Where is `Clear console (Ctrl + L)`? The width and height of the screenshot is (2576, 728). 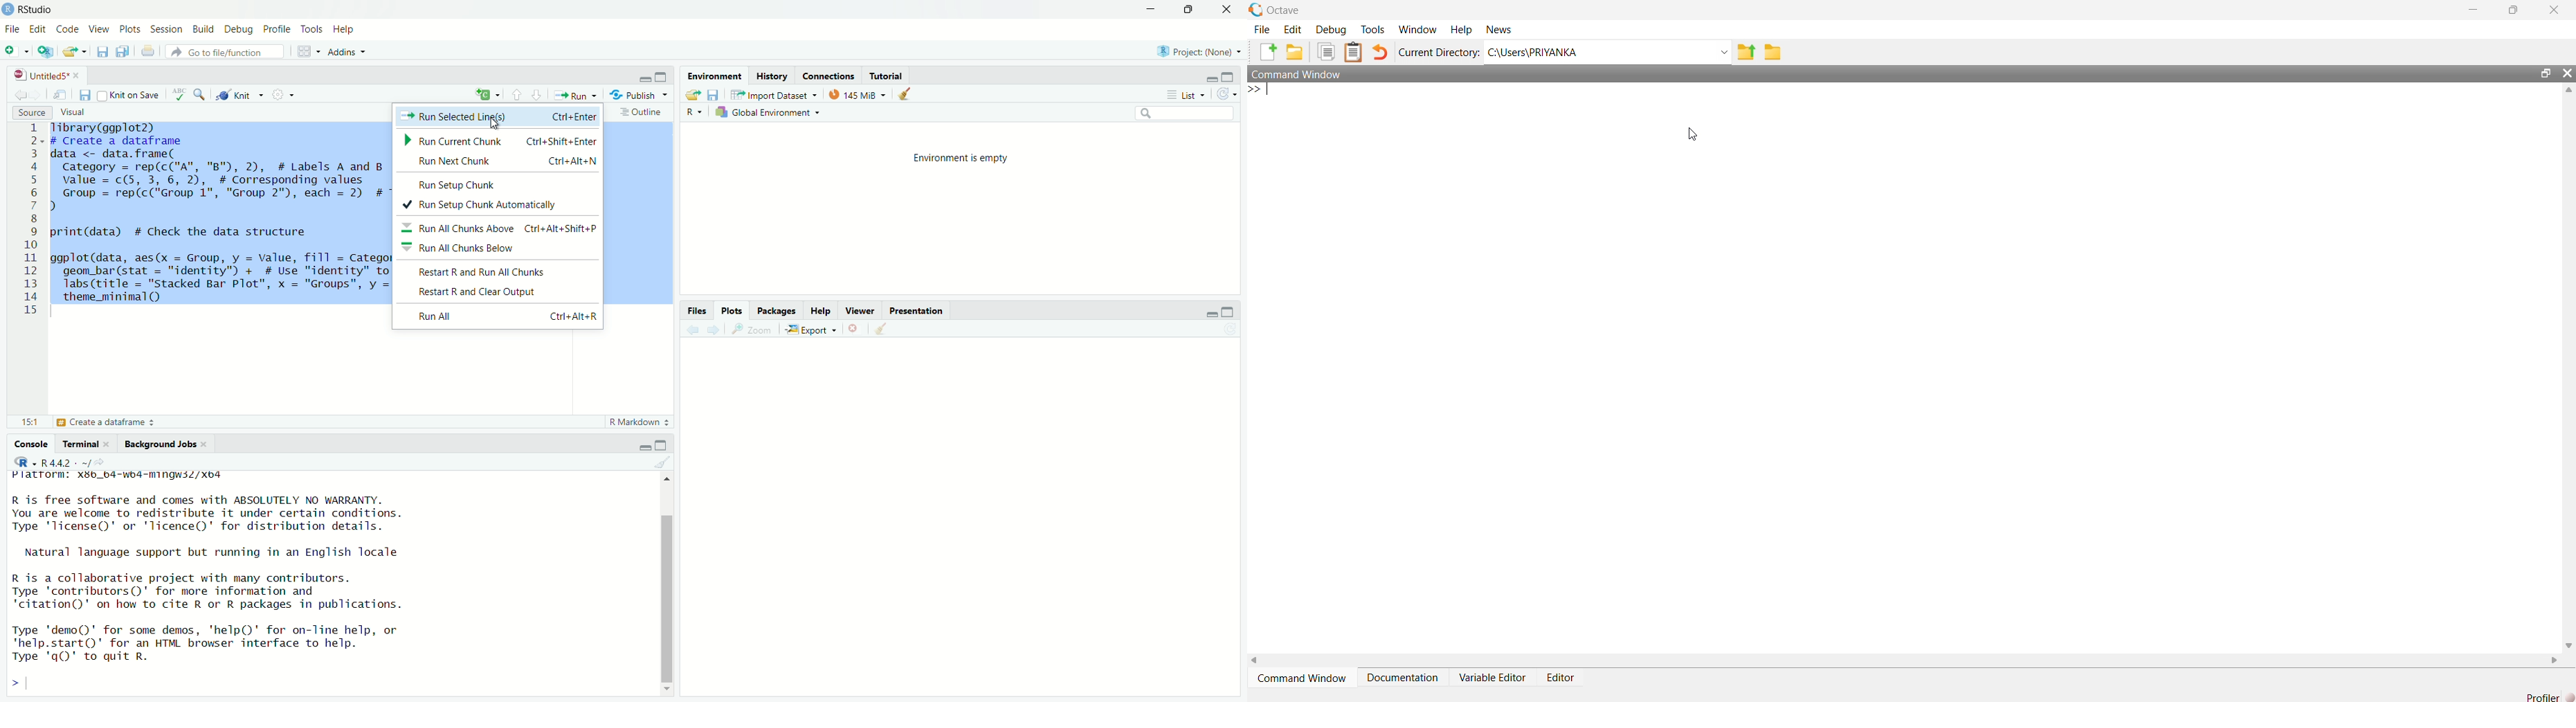 Clear console (Ctrl + L) is located at coordinates (906, 93).